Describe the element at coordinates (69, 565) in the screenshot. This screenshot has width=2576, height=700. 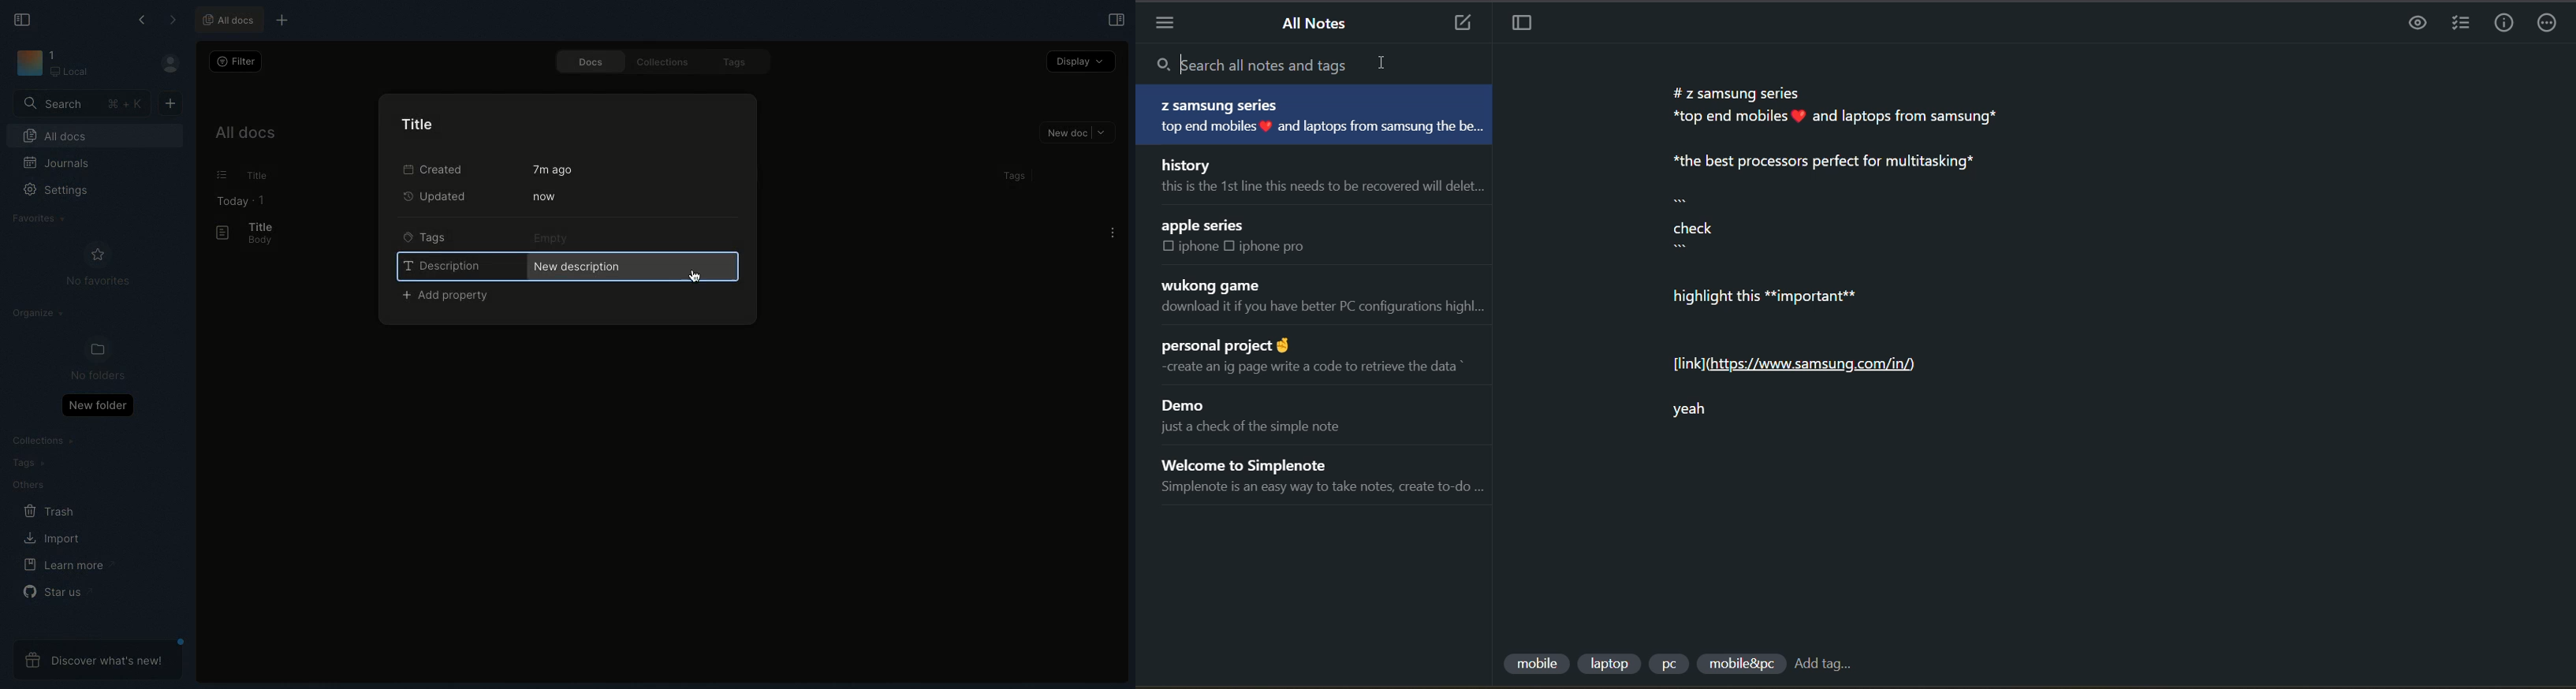
I see `Learn more` at that location.